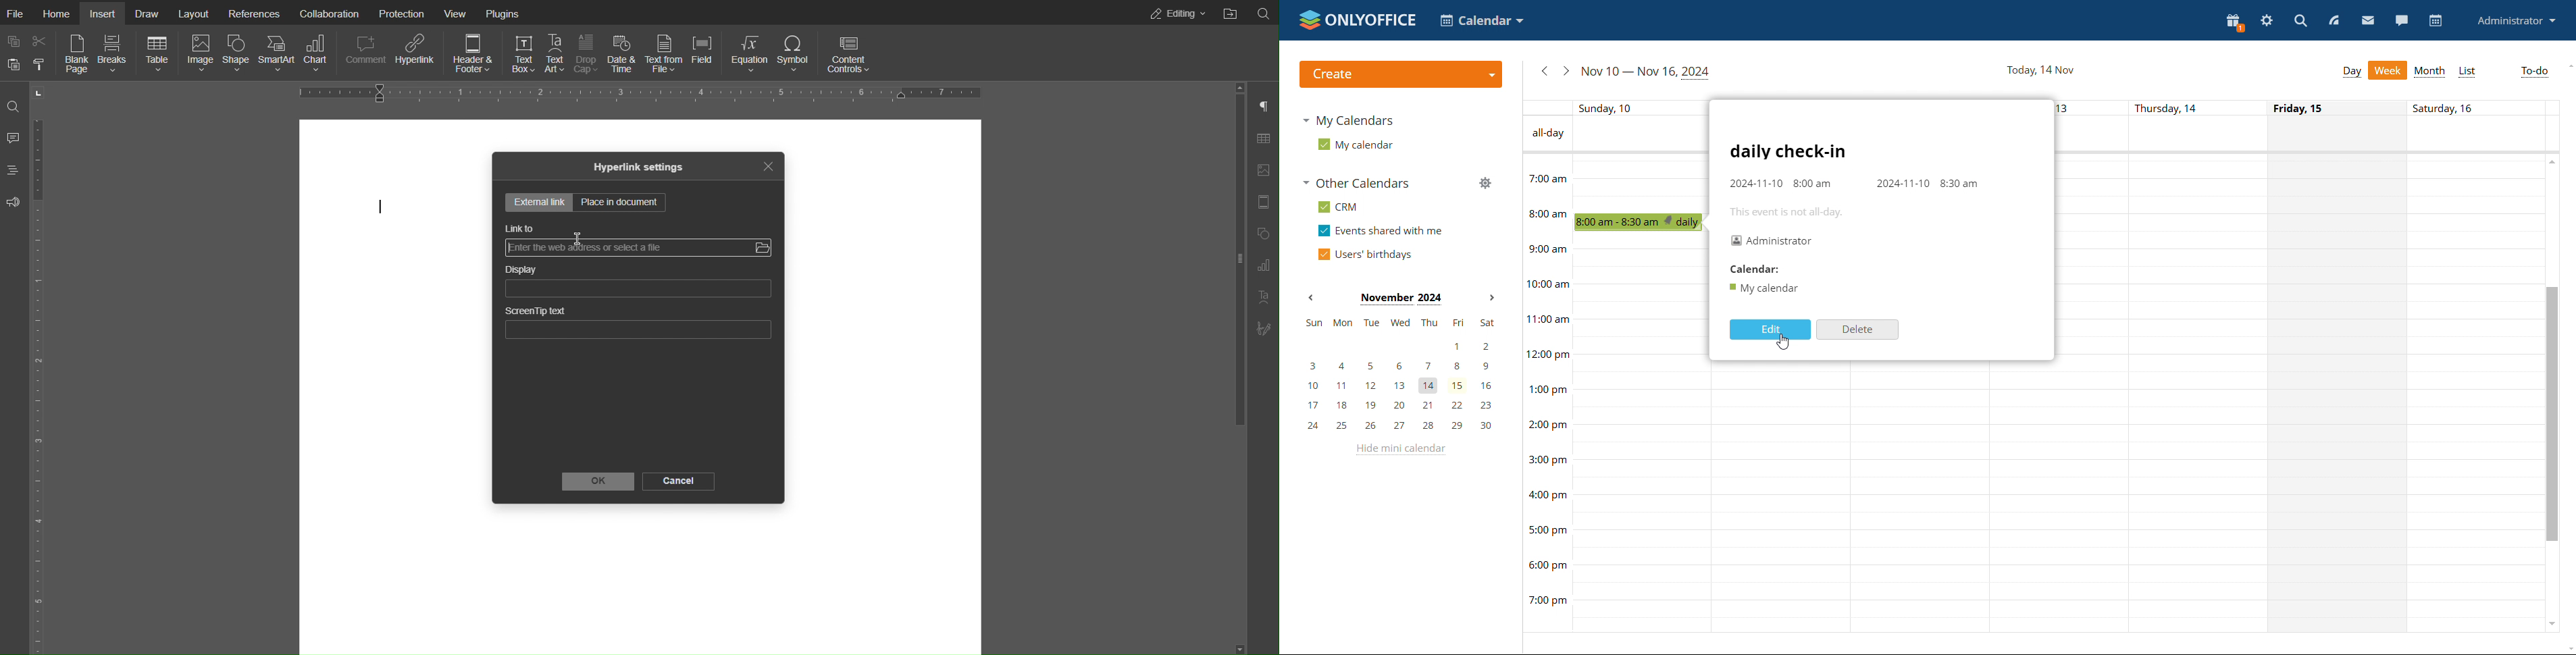 This screenshot has height=672, width=2576. I want to click on Comment, so click(363, 53).